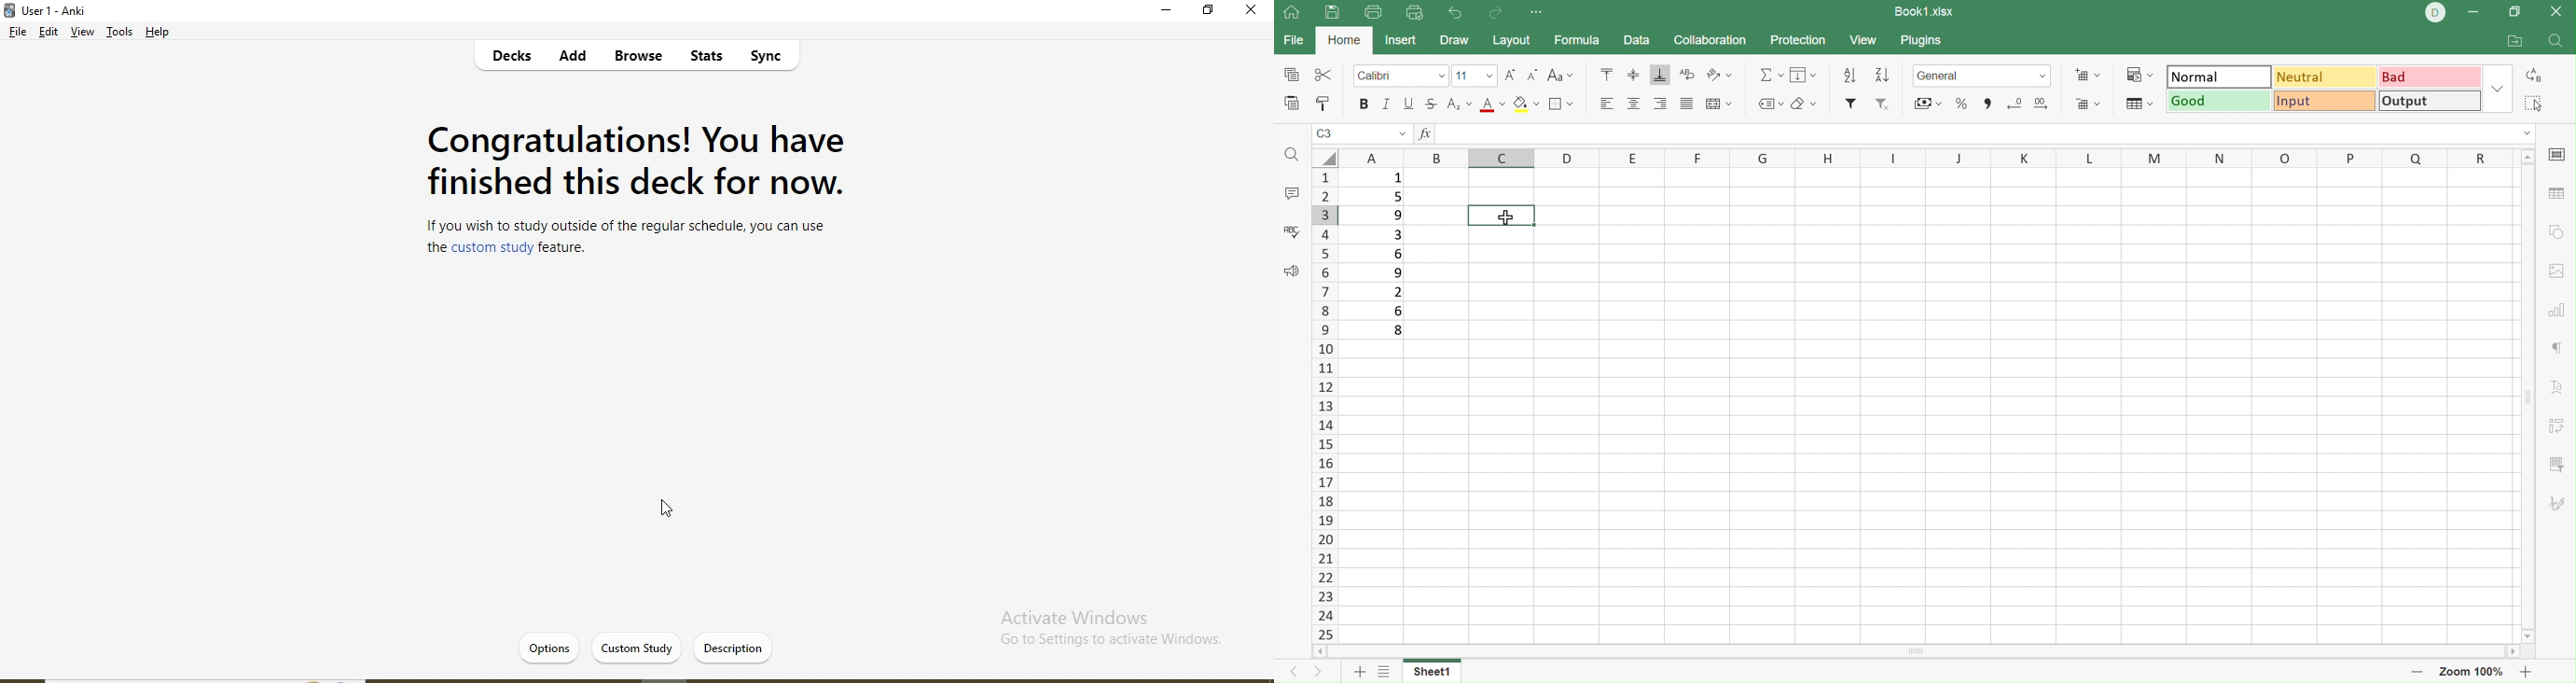 The image size is (2576, 700). What do you see at coordinates (2561, 463) in the screenshot?
I see `Slicer settings` at bounding box center [2561, 463].